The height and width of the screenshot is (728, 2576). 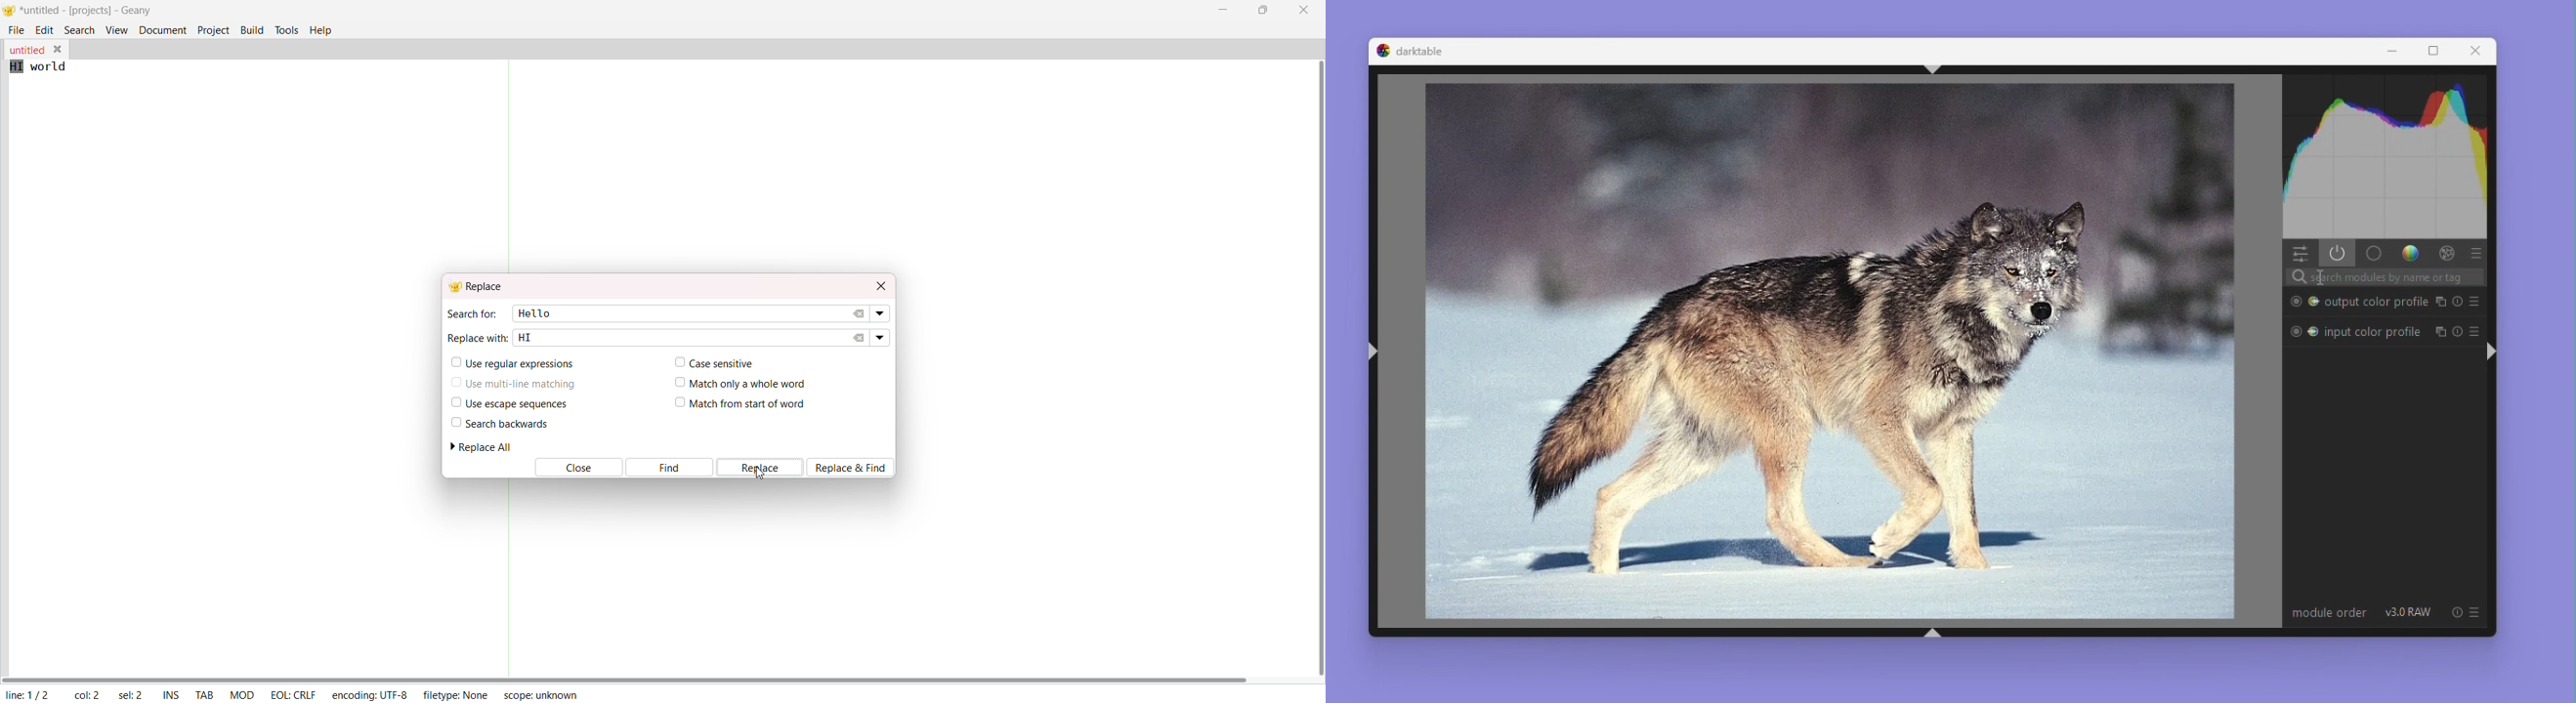 What do you see at coordinates (741, 405) in the screenshot?
I see `match from start of word` at bounding box center [741, 405].